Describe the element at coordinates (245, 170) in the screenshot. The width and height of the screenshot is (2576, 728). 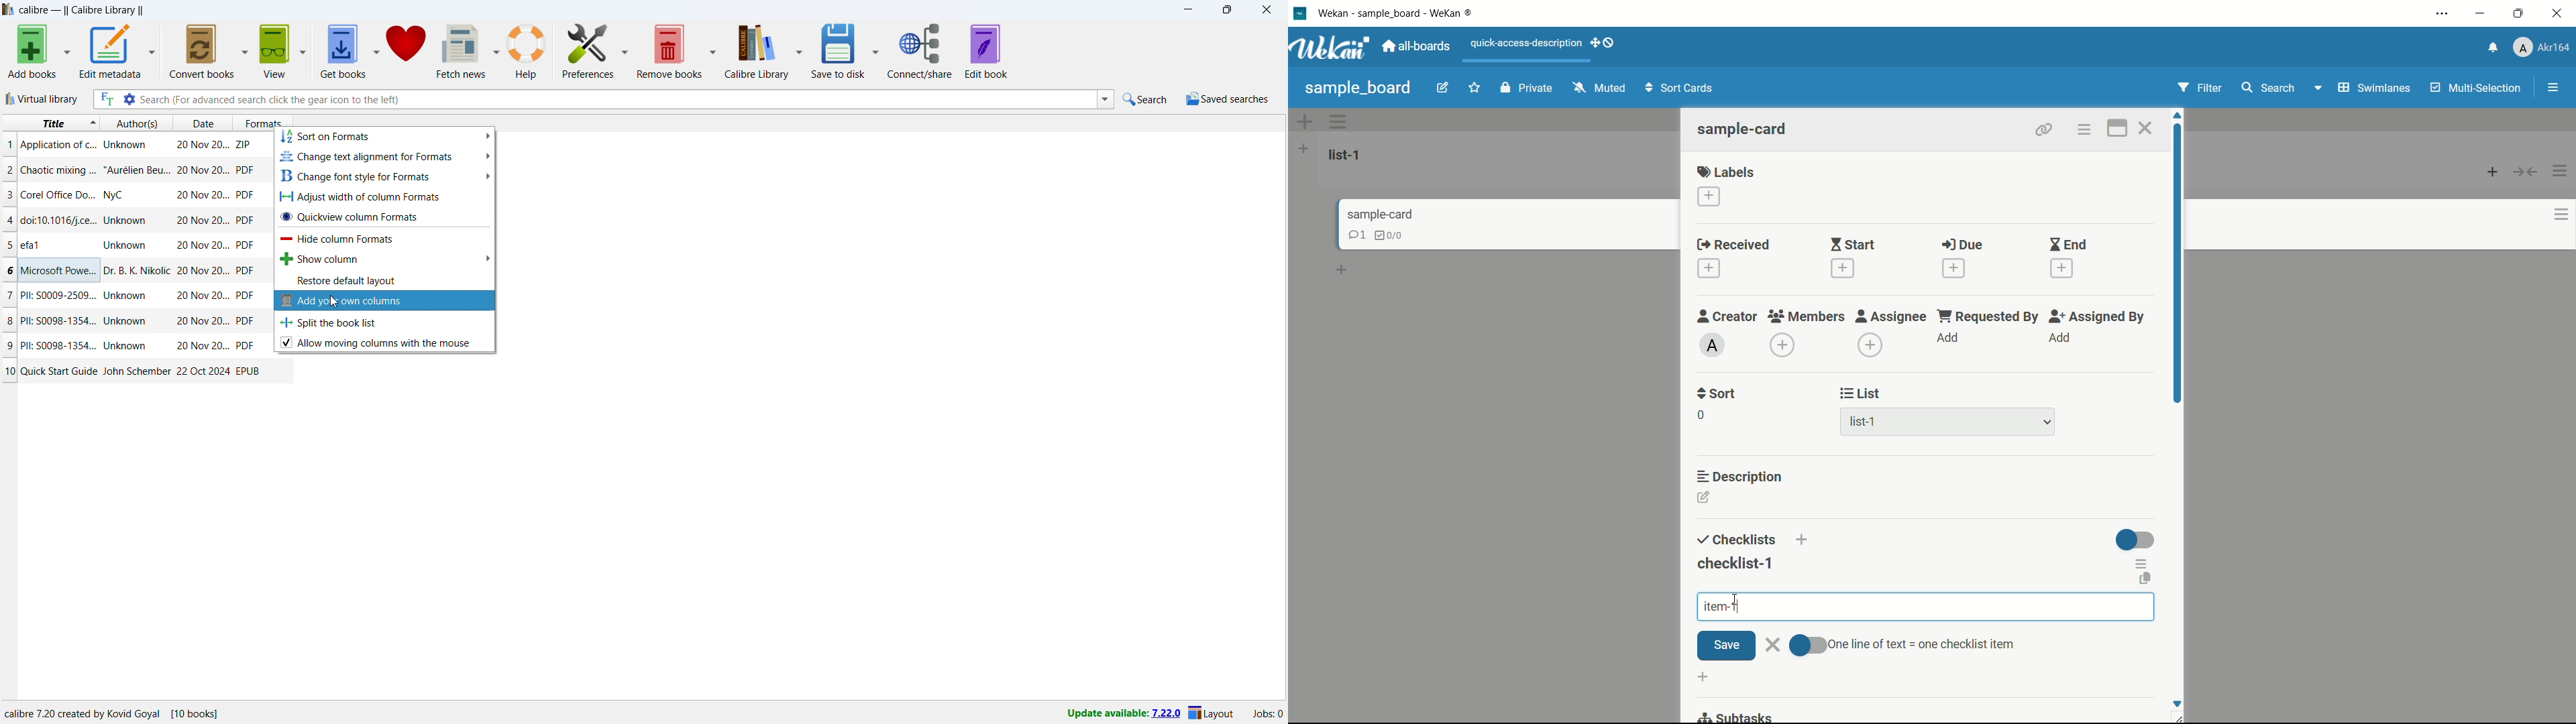
I see `PDF` at that location.